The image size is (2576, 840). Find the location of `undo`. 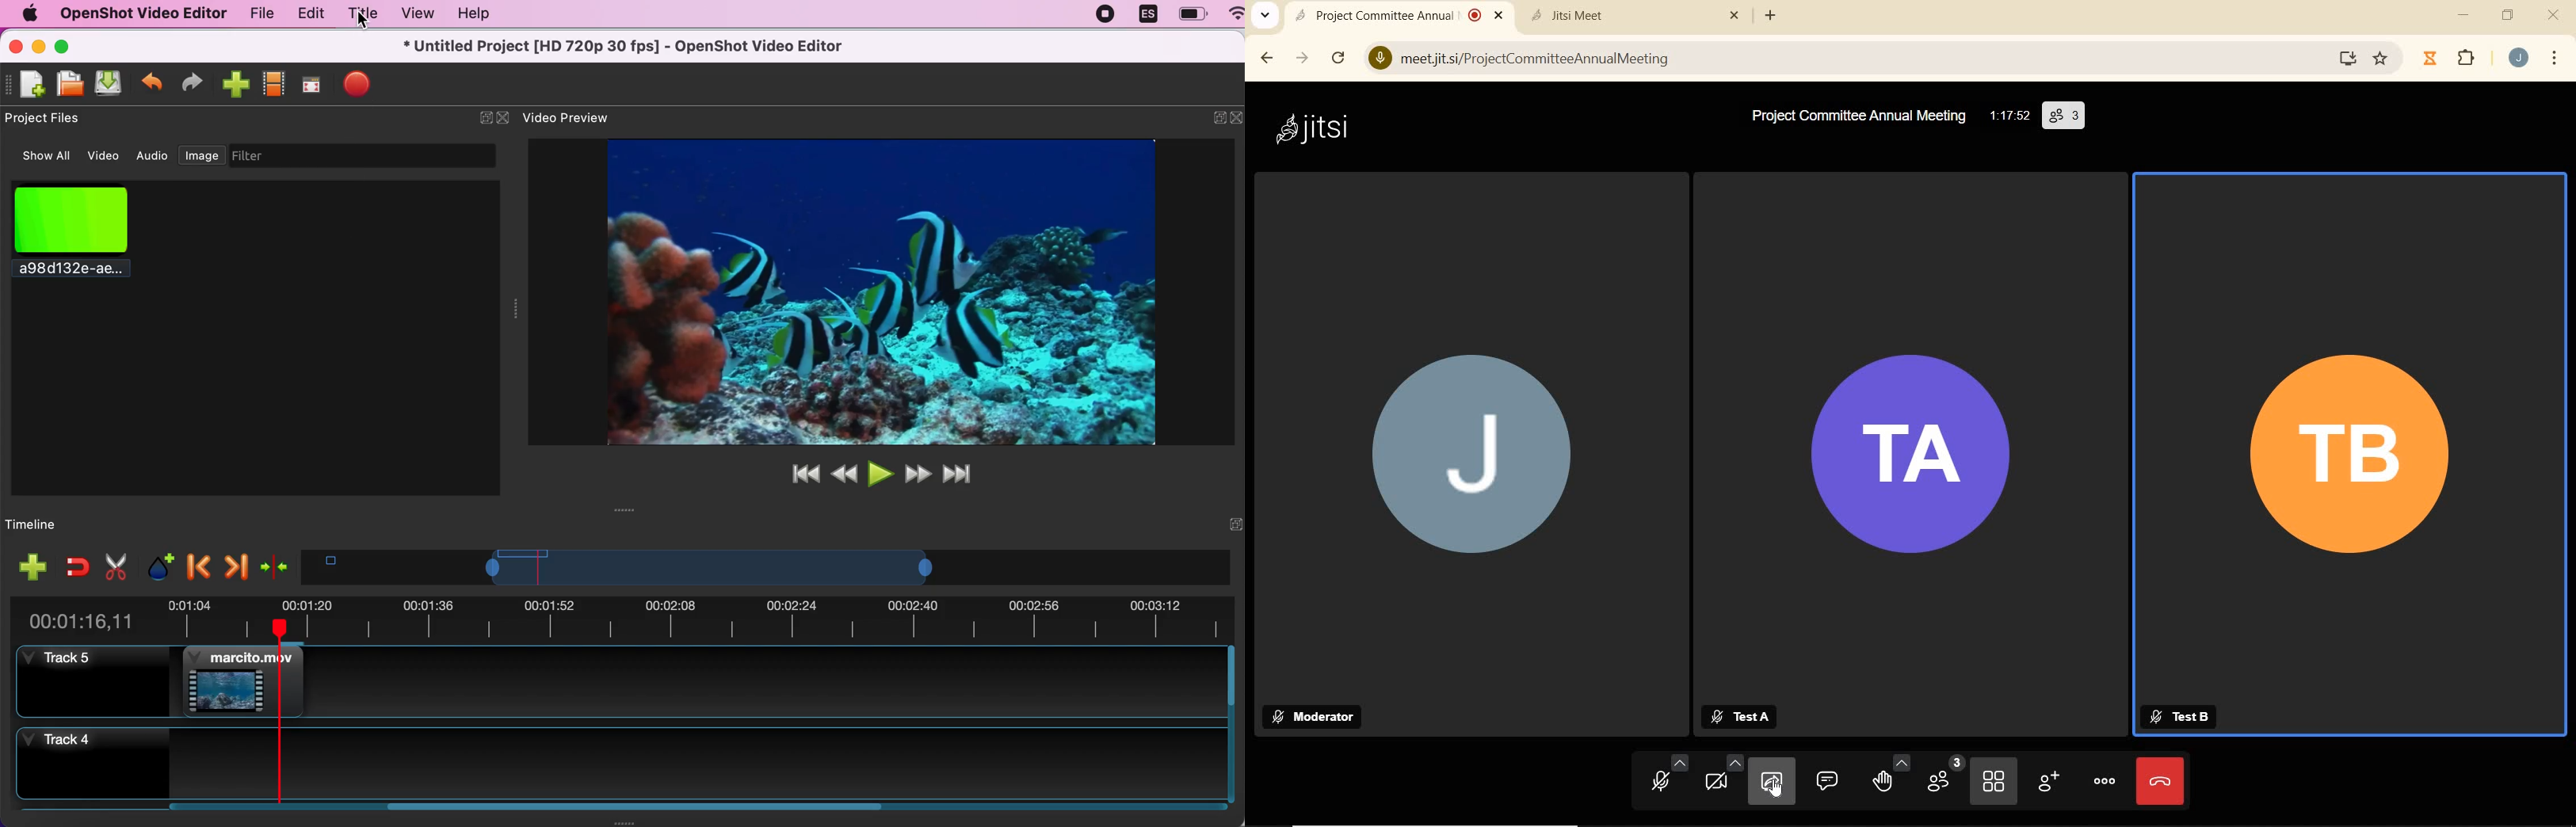

undo is located at coordinates (153, 82).